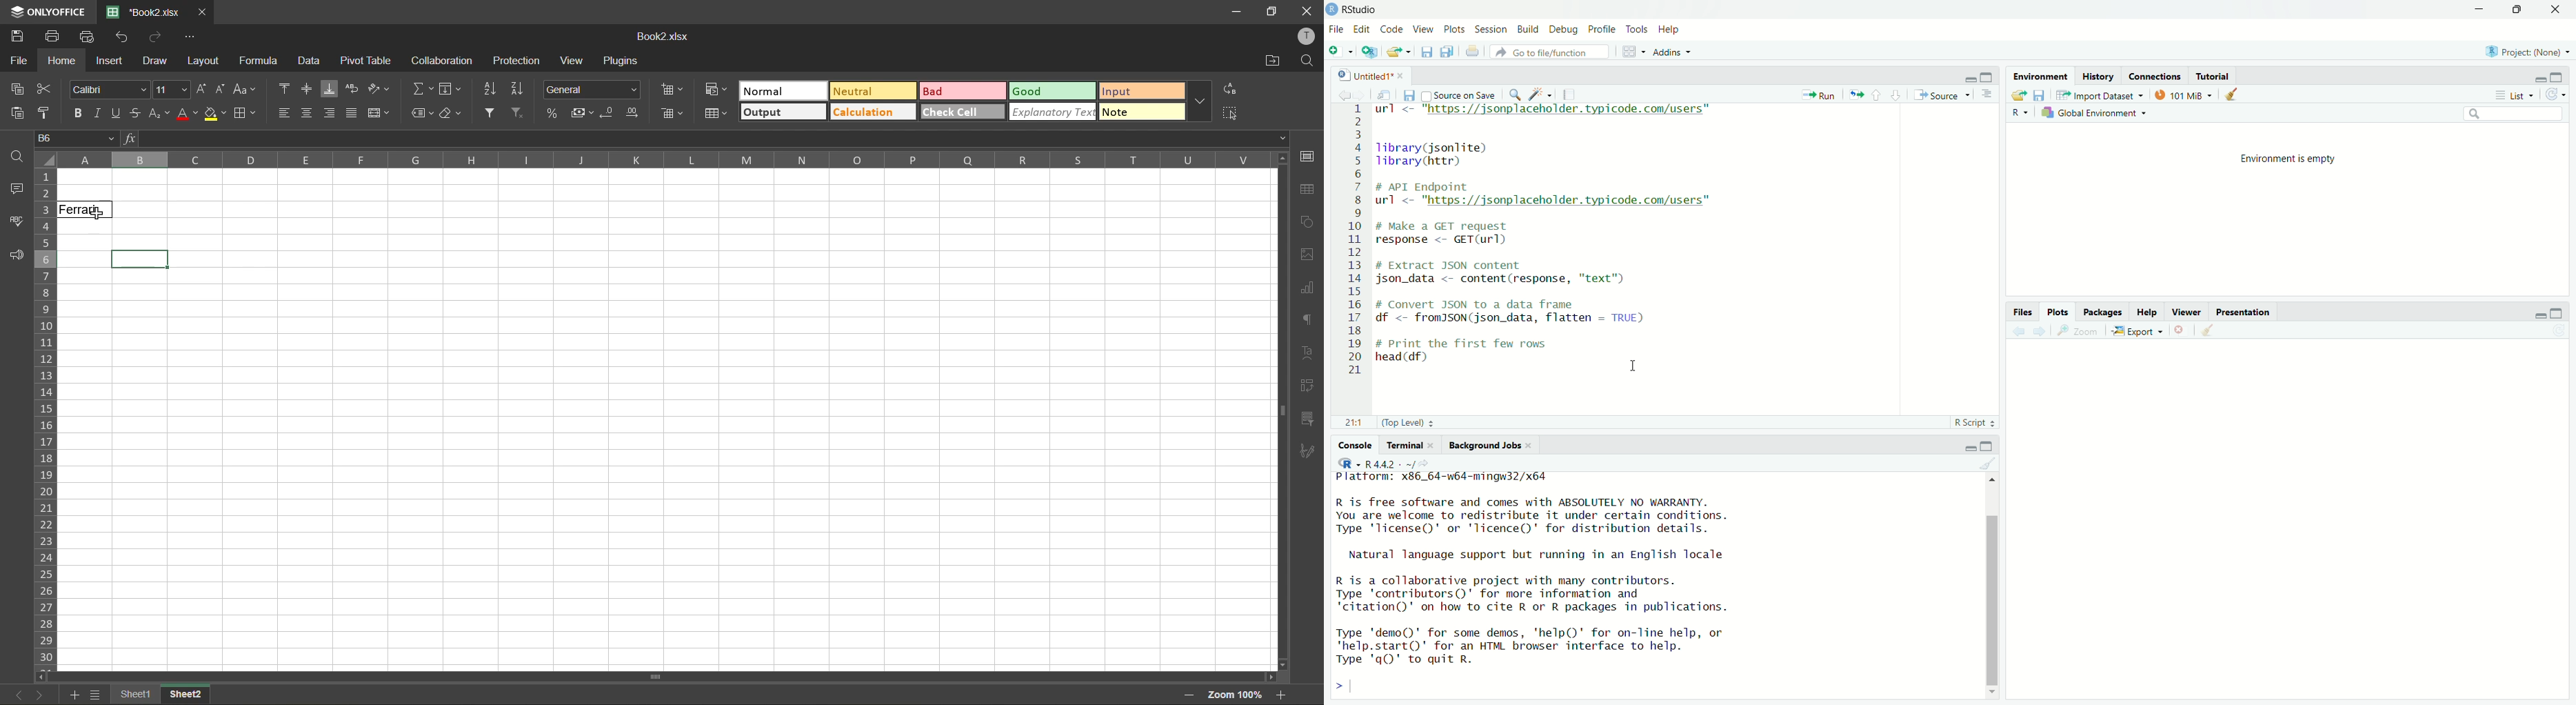 This screenshot has height=728, width=2576. What do you see at coordinates (75, 137) in the screenshot?
I see `cell address` at bounding box center [75, 137].